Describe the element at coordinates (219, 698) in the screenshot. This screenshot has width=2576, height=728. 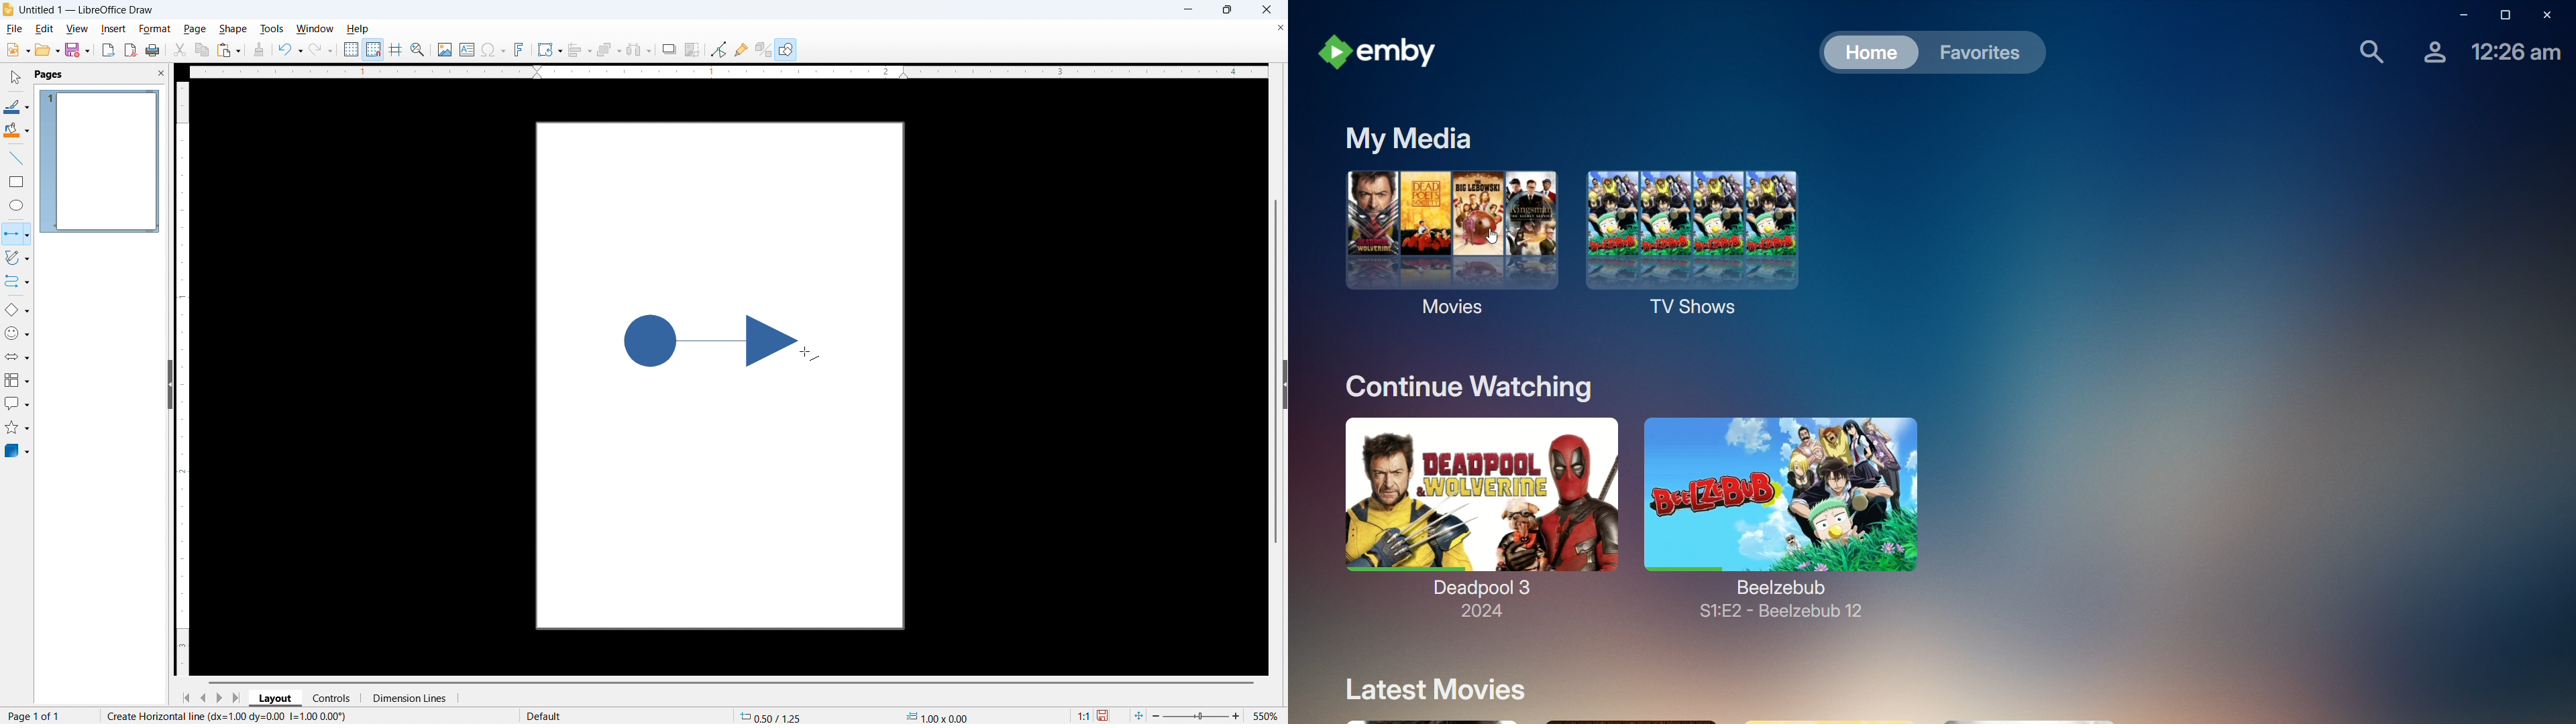
I see `Next page ` at that location.